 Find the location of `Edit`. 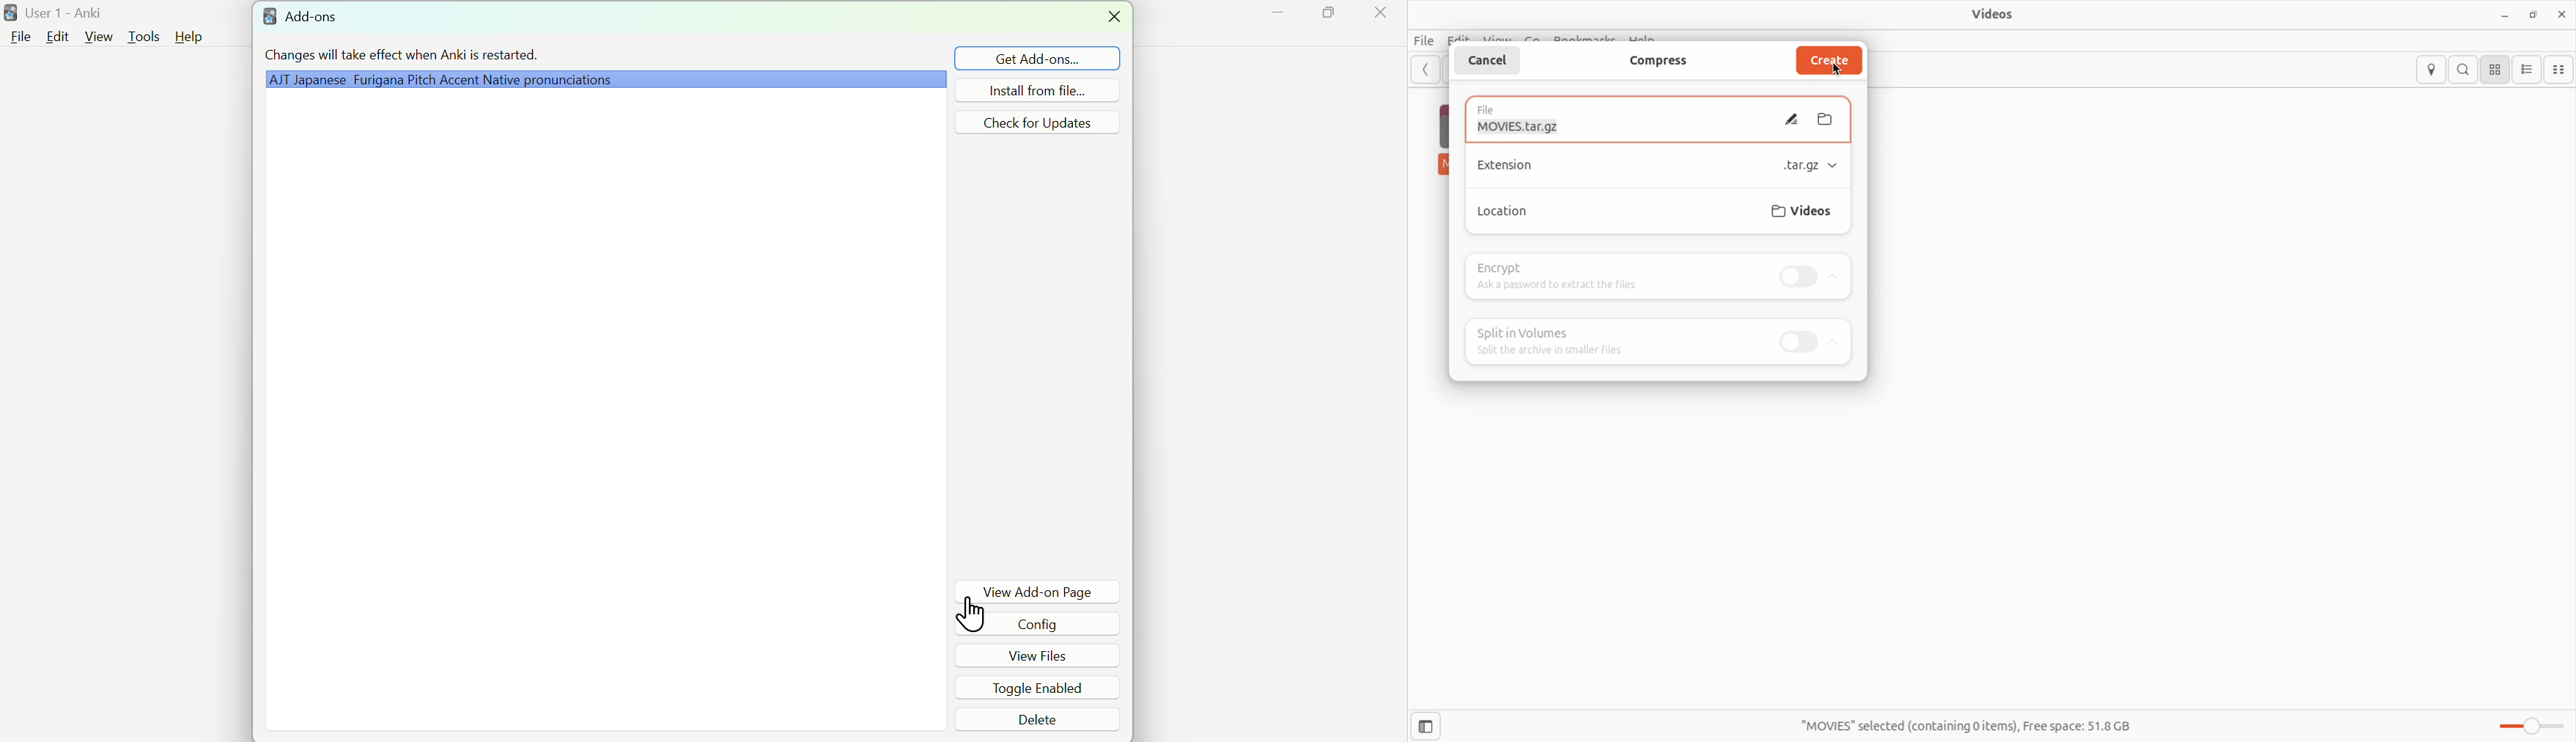

Edit is located at coordinates (55, 39).